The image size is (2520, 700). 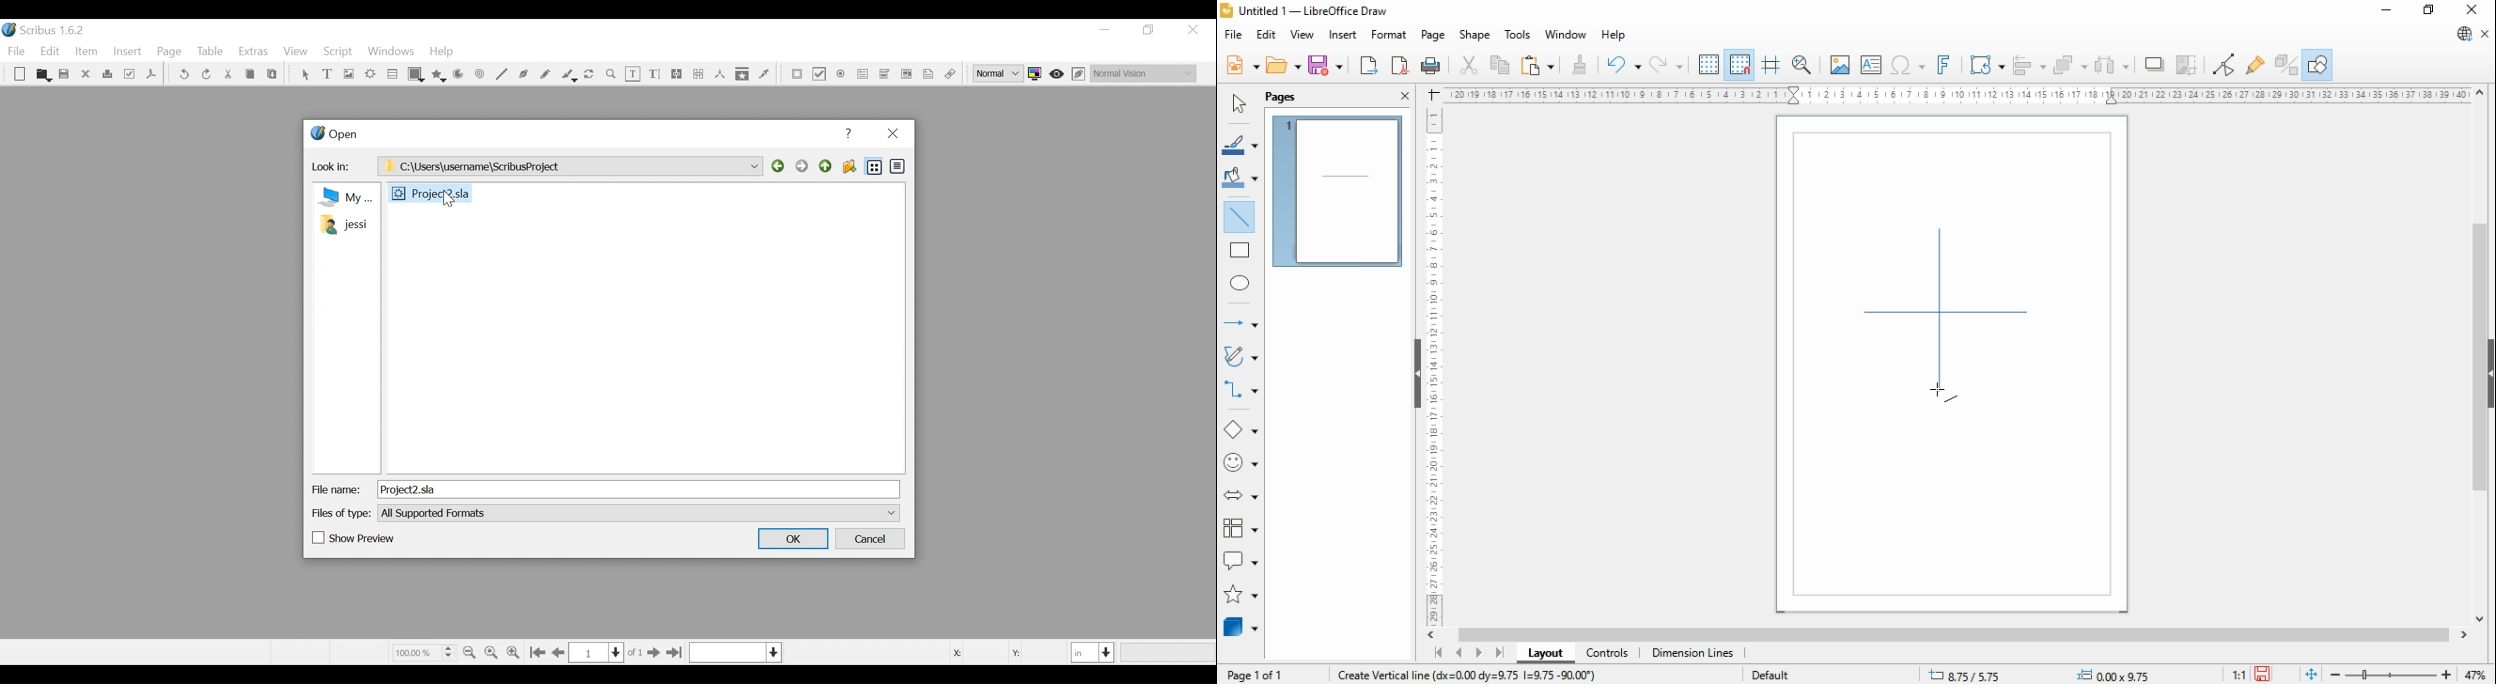 I want to click on Select, so click(x=305, y=75).